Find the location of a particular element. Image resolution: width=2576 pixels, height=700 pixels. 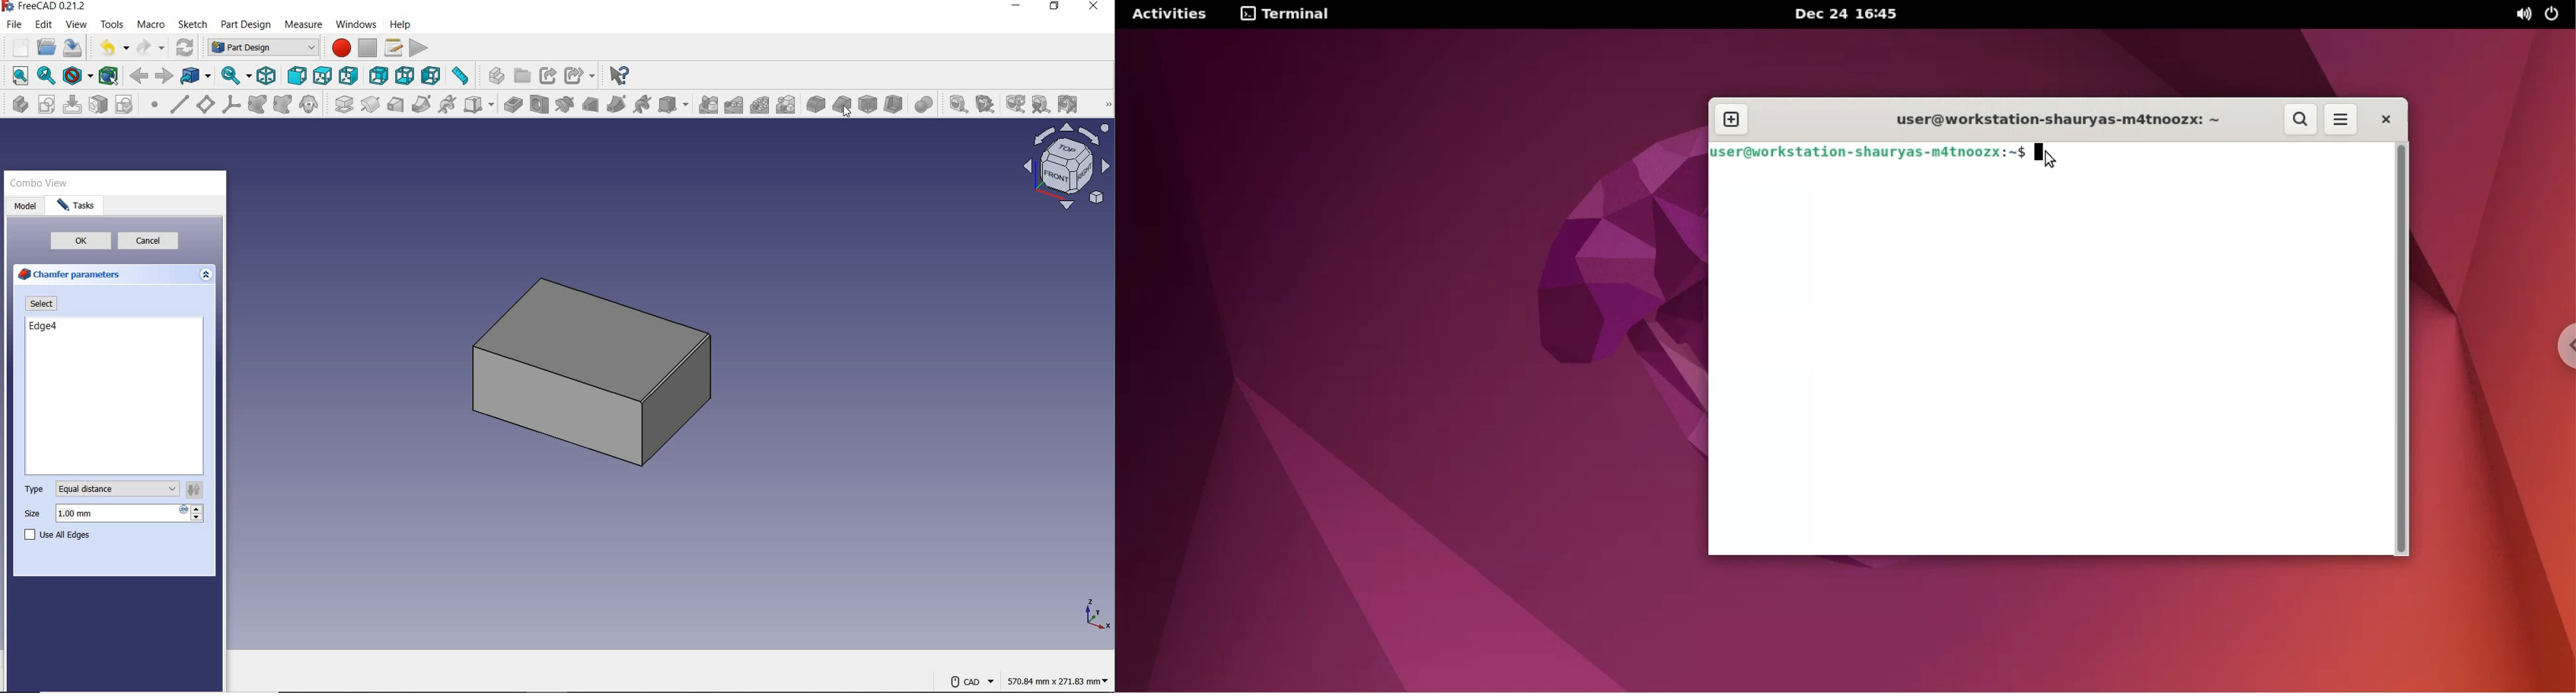

draft is located at coordinates (868, 104).